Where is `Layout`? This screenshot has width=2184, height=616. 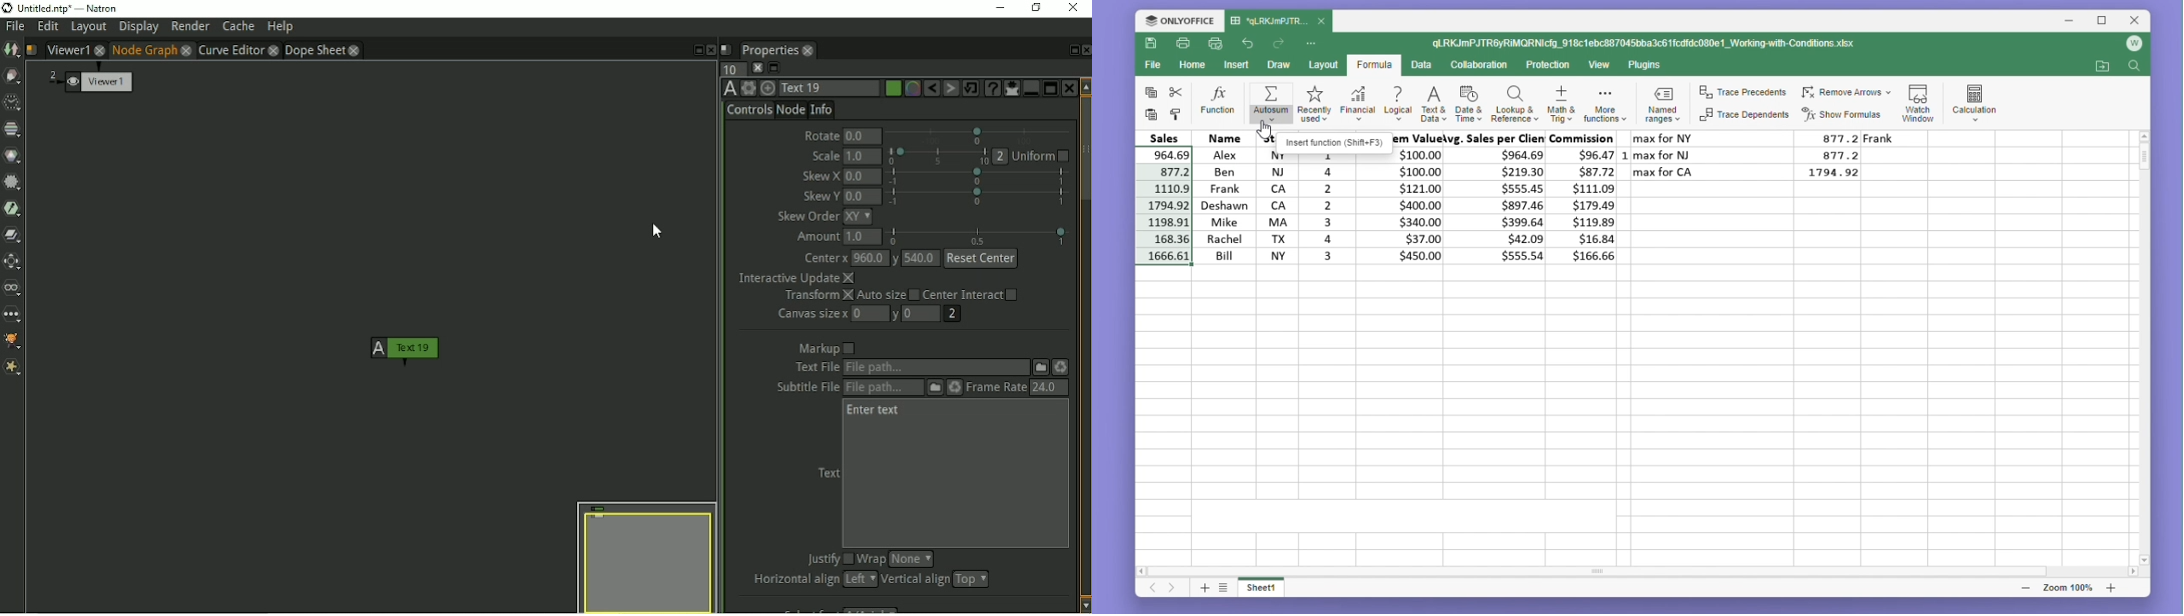 Layout is located at coordinates (1323, 65).